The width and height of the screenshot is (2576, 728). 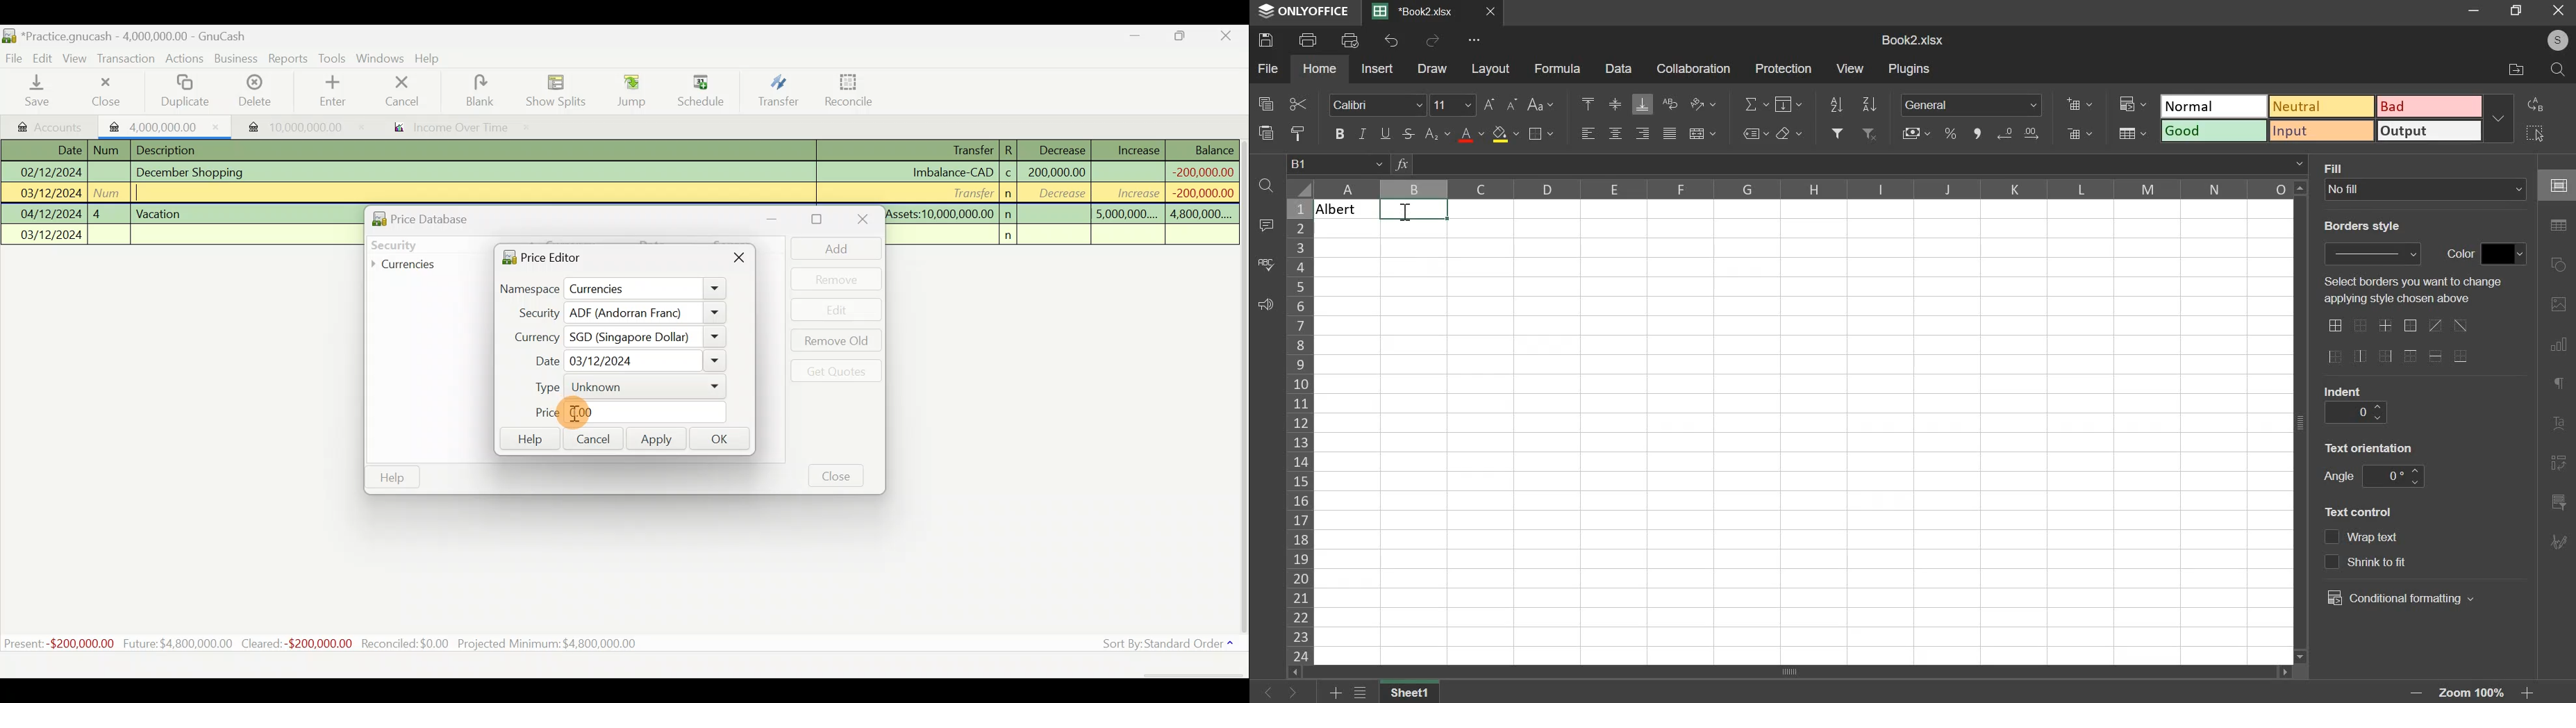 I want to click on border options, so click(x=2401, y=342).